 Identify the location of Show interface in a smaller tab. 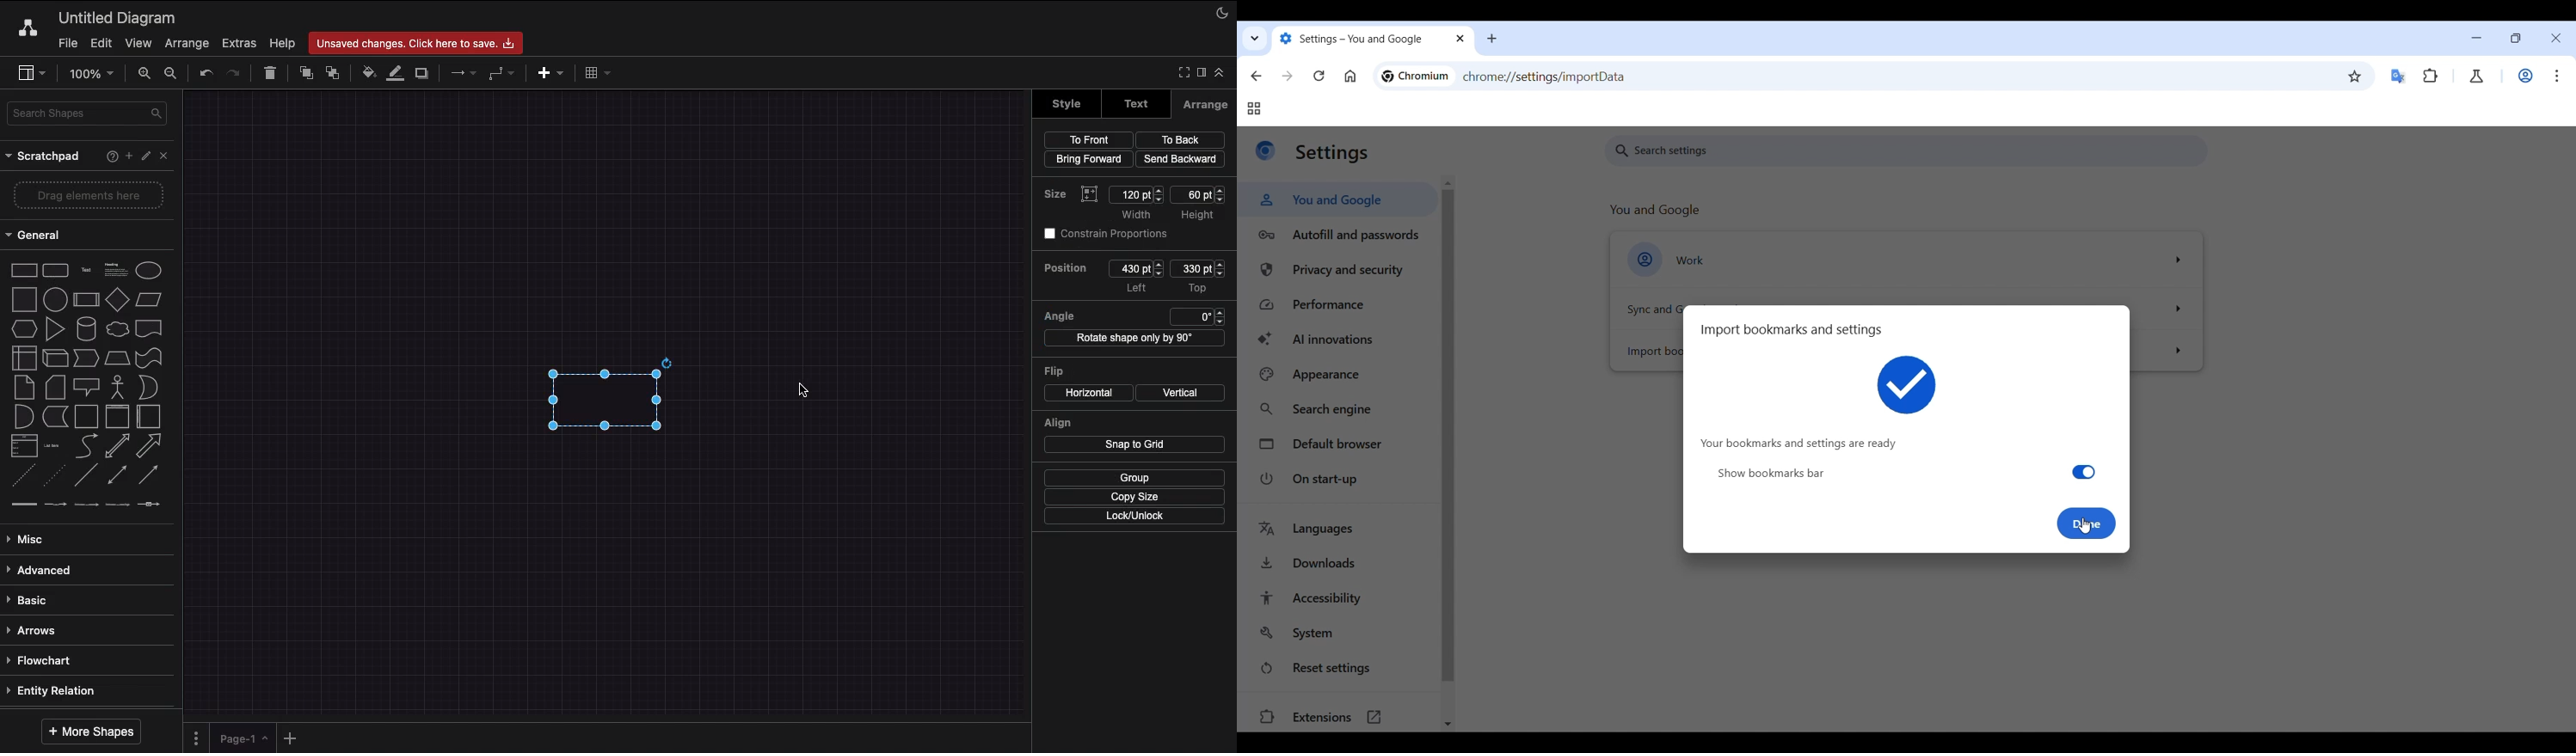
(2515, 38).